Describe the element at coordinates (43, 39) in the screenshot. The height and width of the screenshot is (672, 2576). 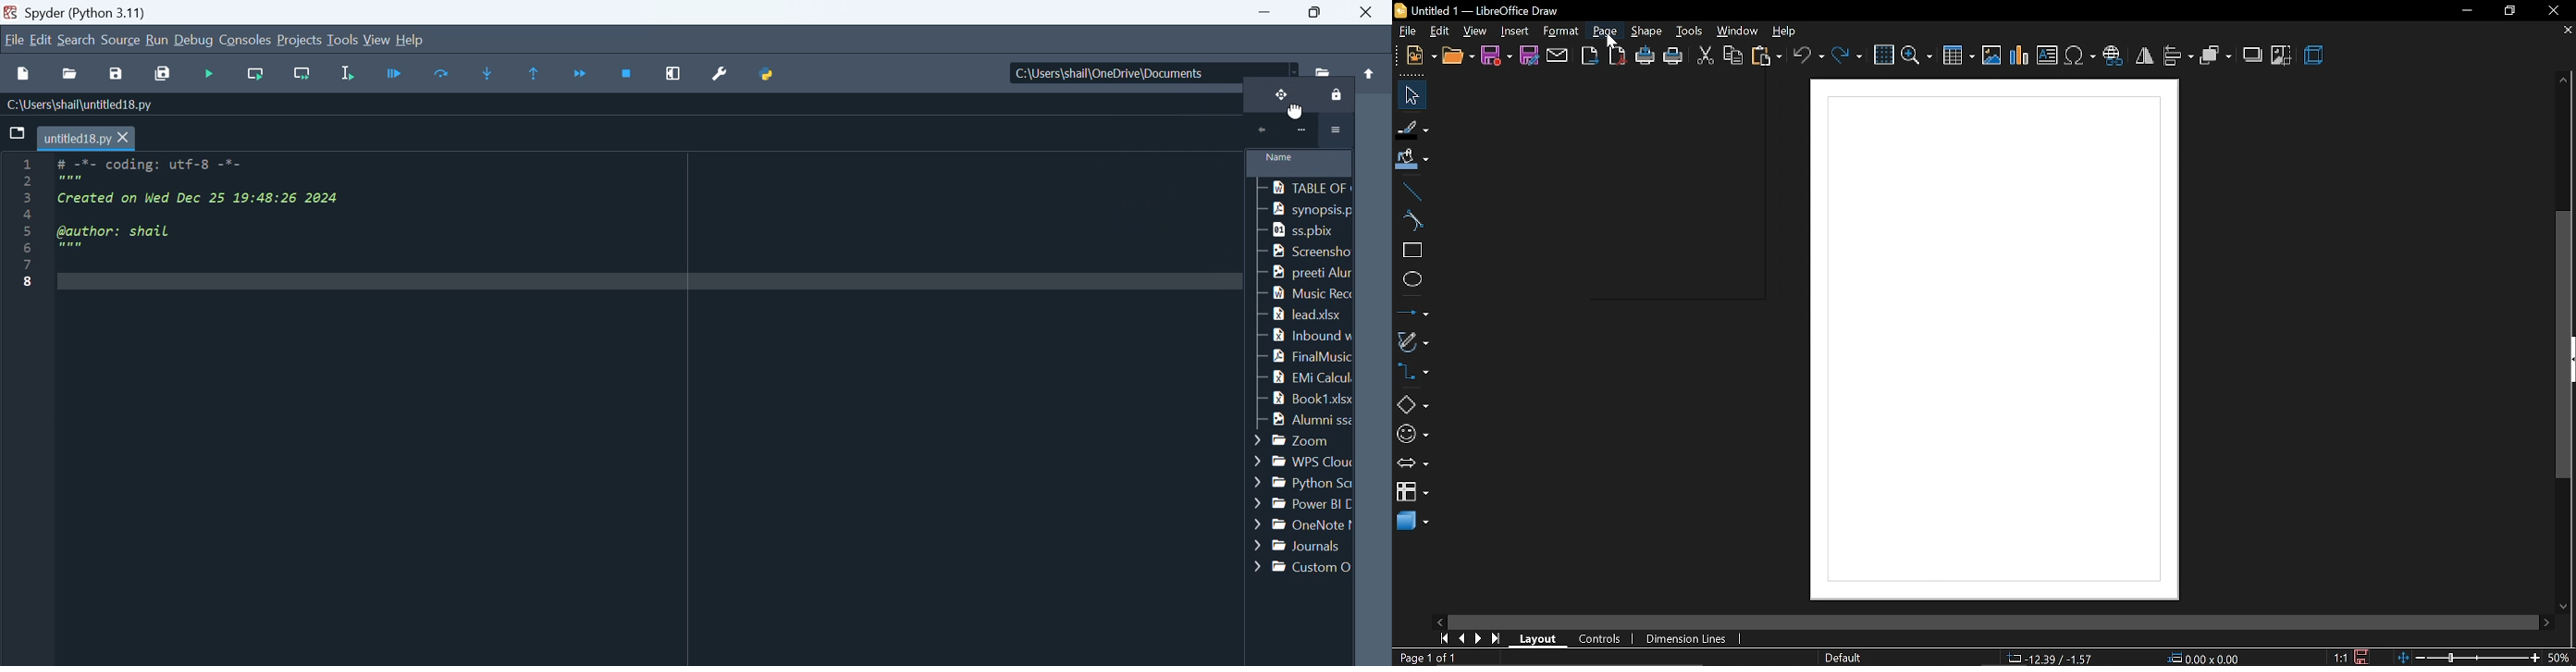
I see `` at that location.